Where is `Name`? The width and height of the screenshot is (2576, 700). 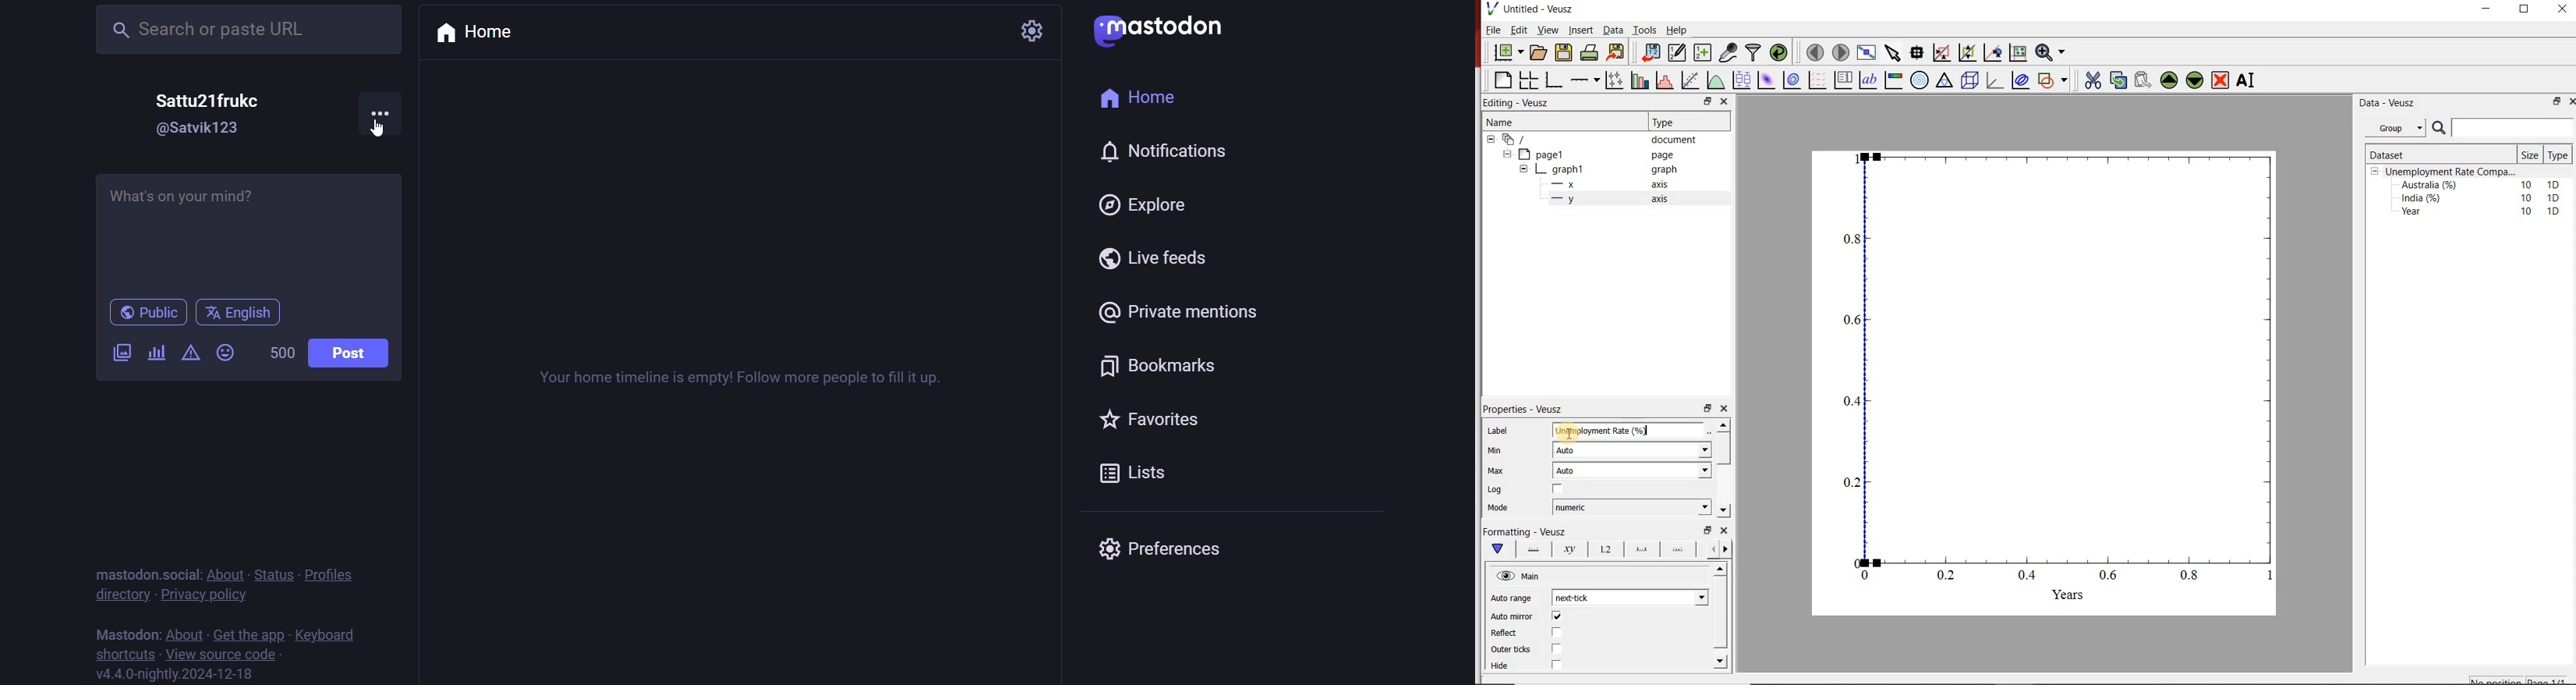 Name is located at coordinates (1558, 121).